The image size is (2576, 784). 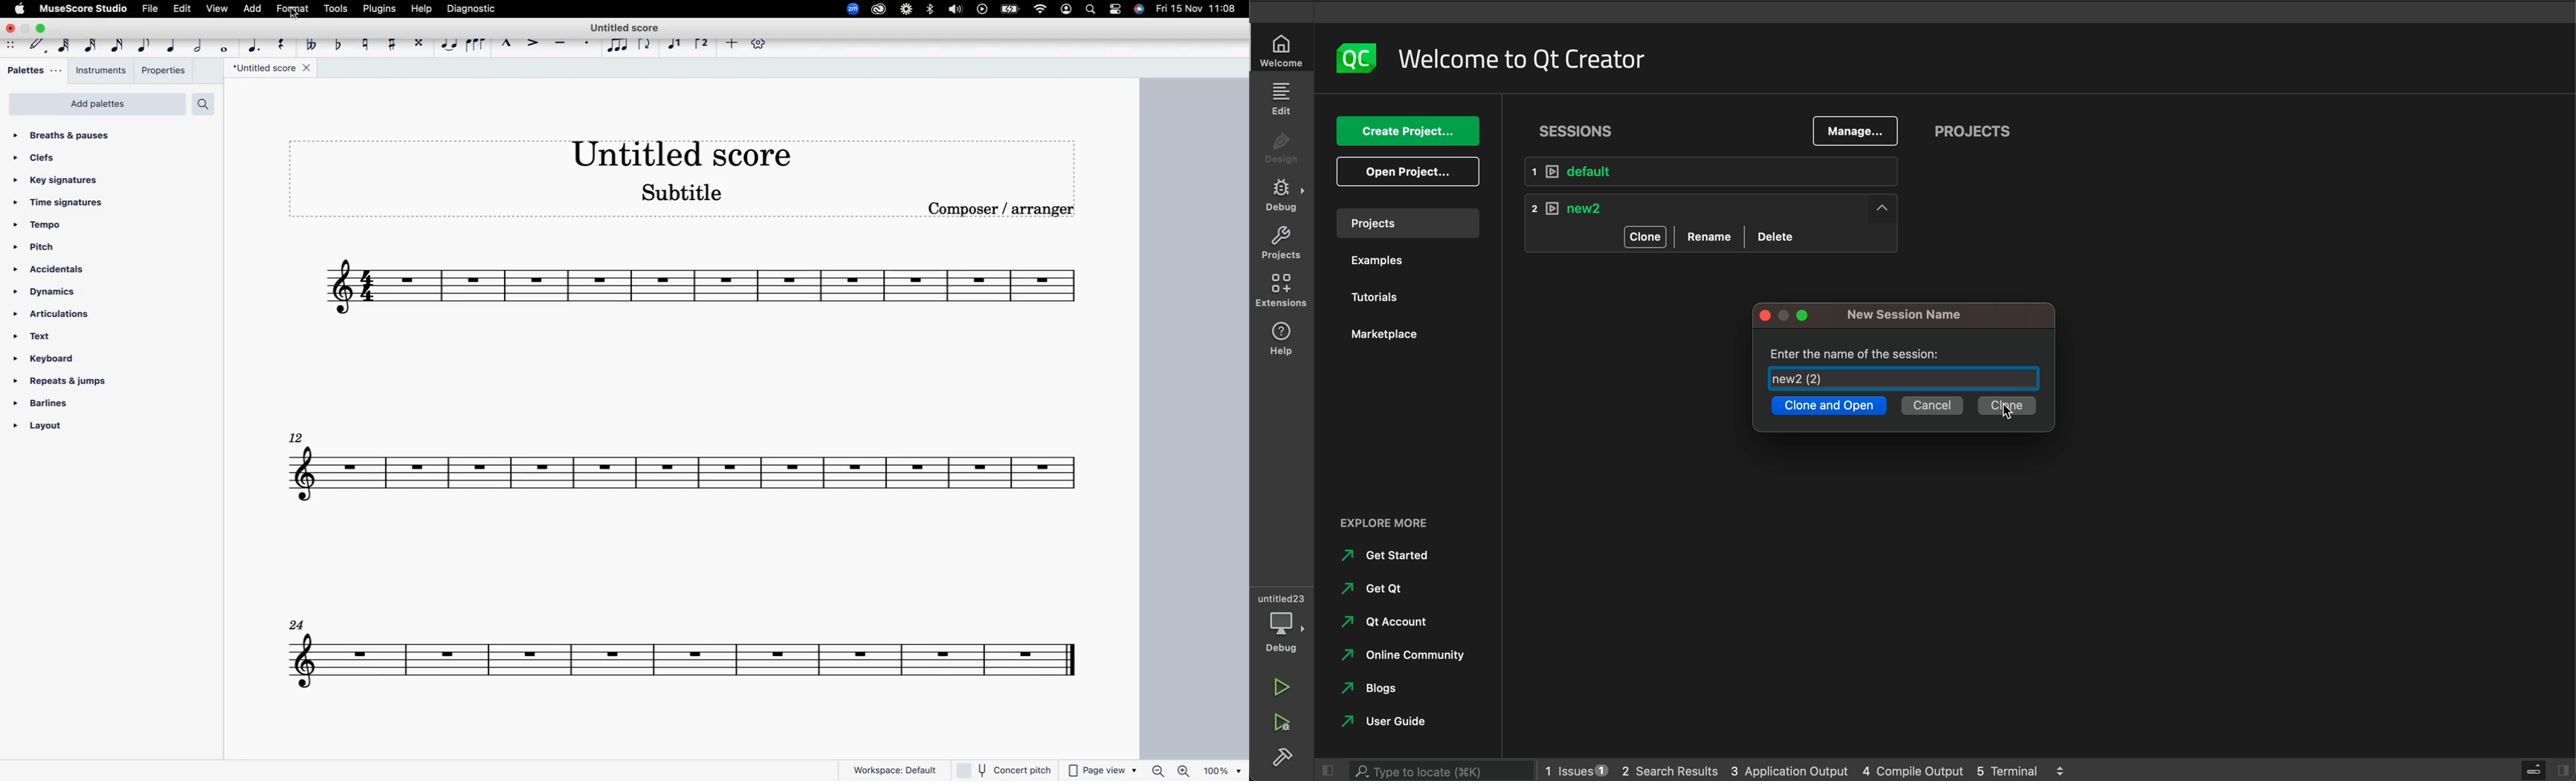 I want to click on sessions, so click(x=1577, y=132).